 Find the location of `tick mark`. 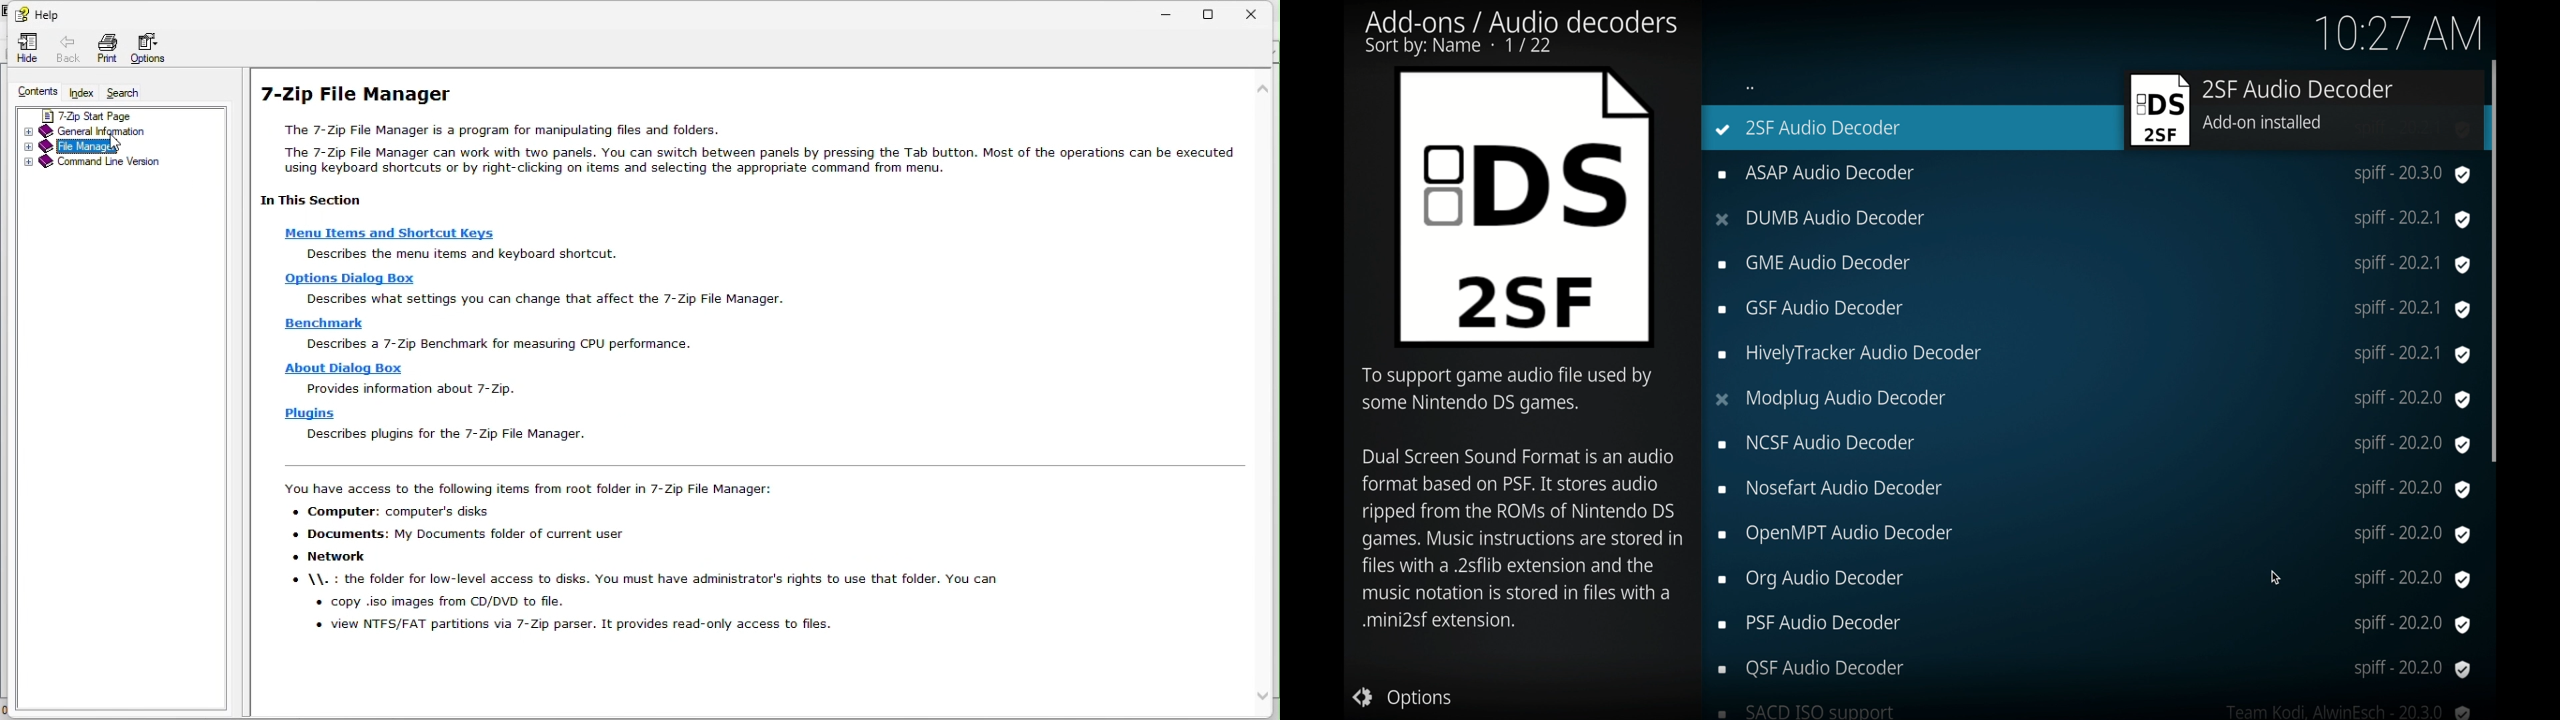

tick mark is located at coordinates (1723, 130).